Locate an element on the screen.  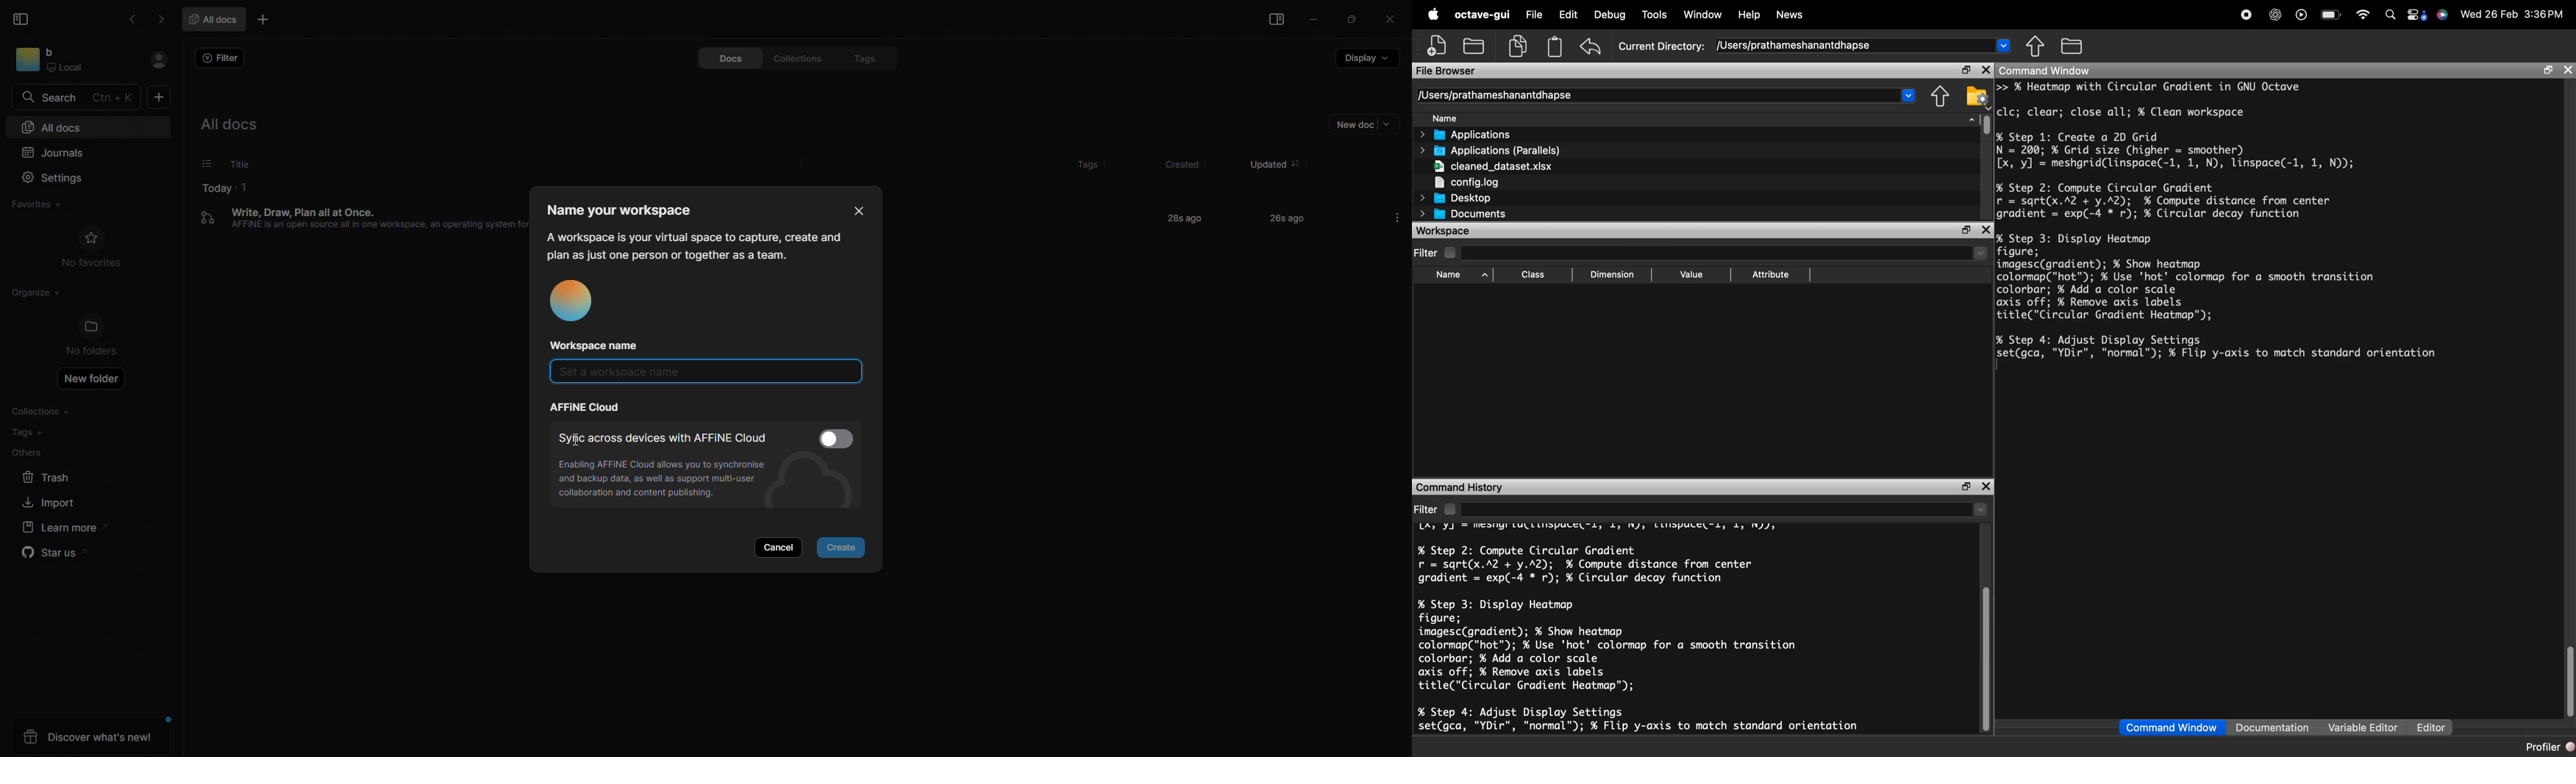
Command Window is located at coordinates (2169, 728).